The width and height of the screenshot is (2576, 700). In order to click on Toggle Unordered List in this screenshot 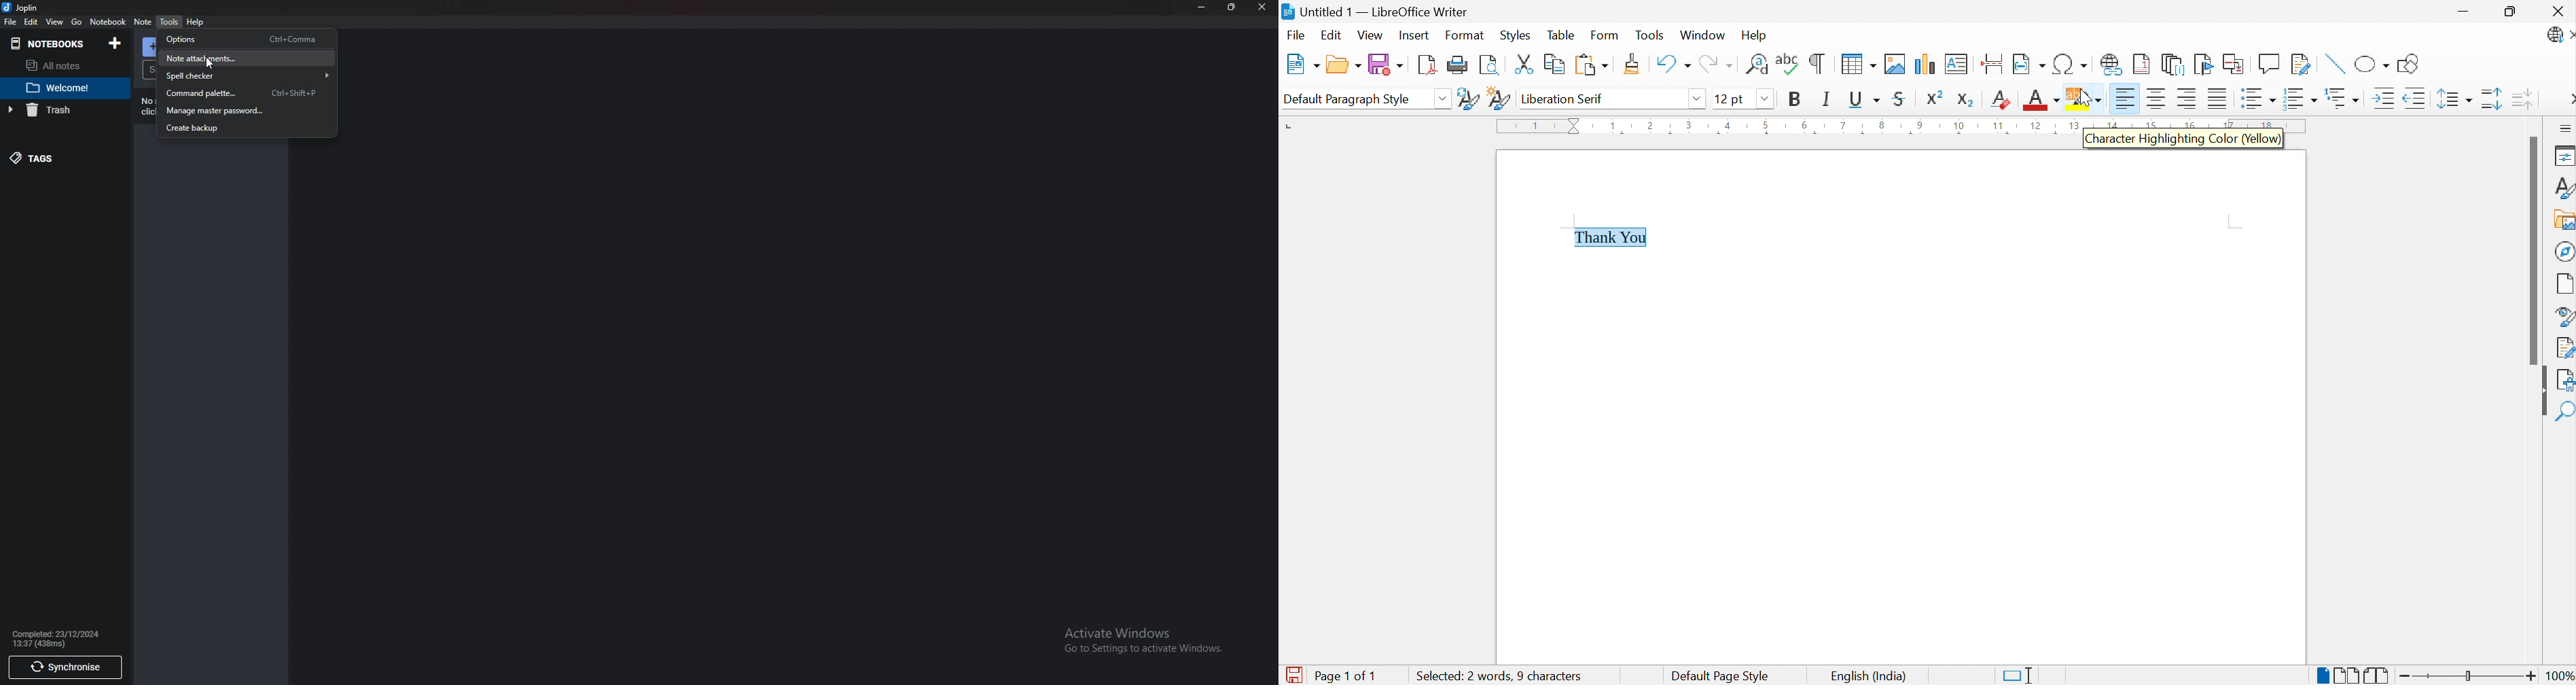, I will do `click(2258, 98)`.